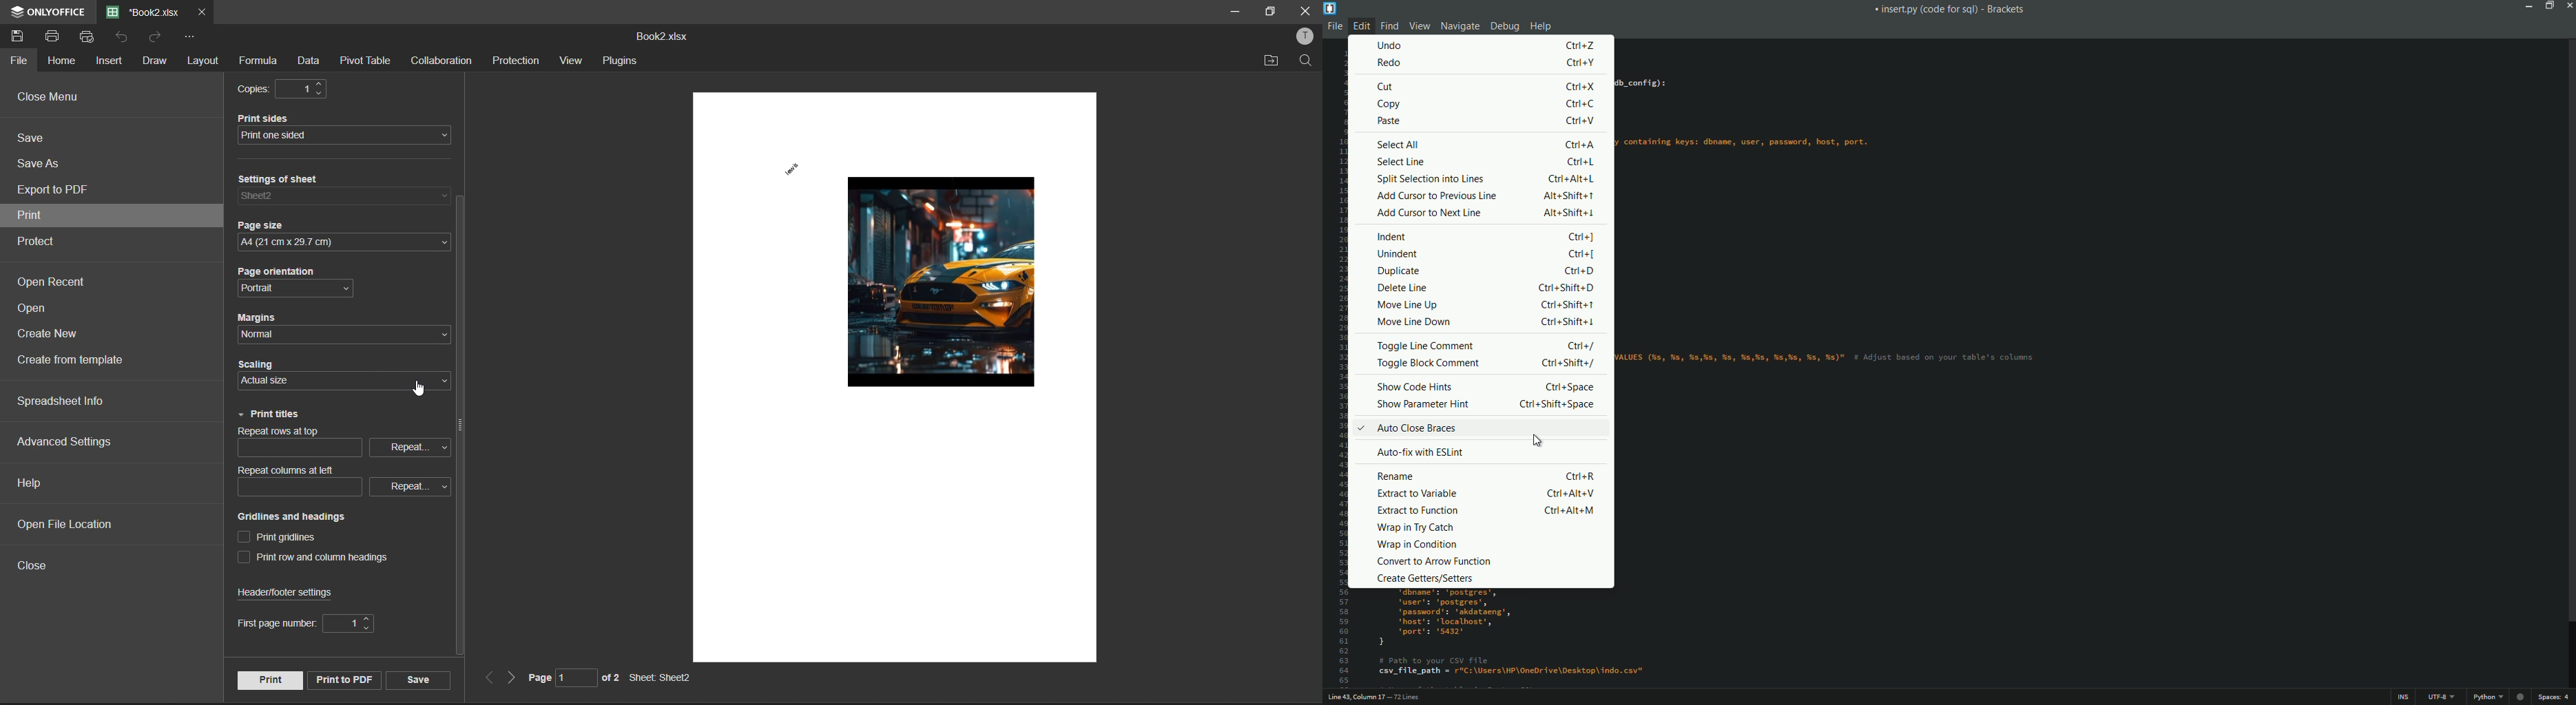 This screenshot has height=728, width=2576. I want to click on open file location, so click(75, 526).